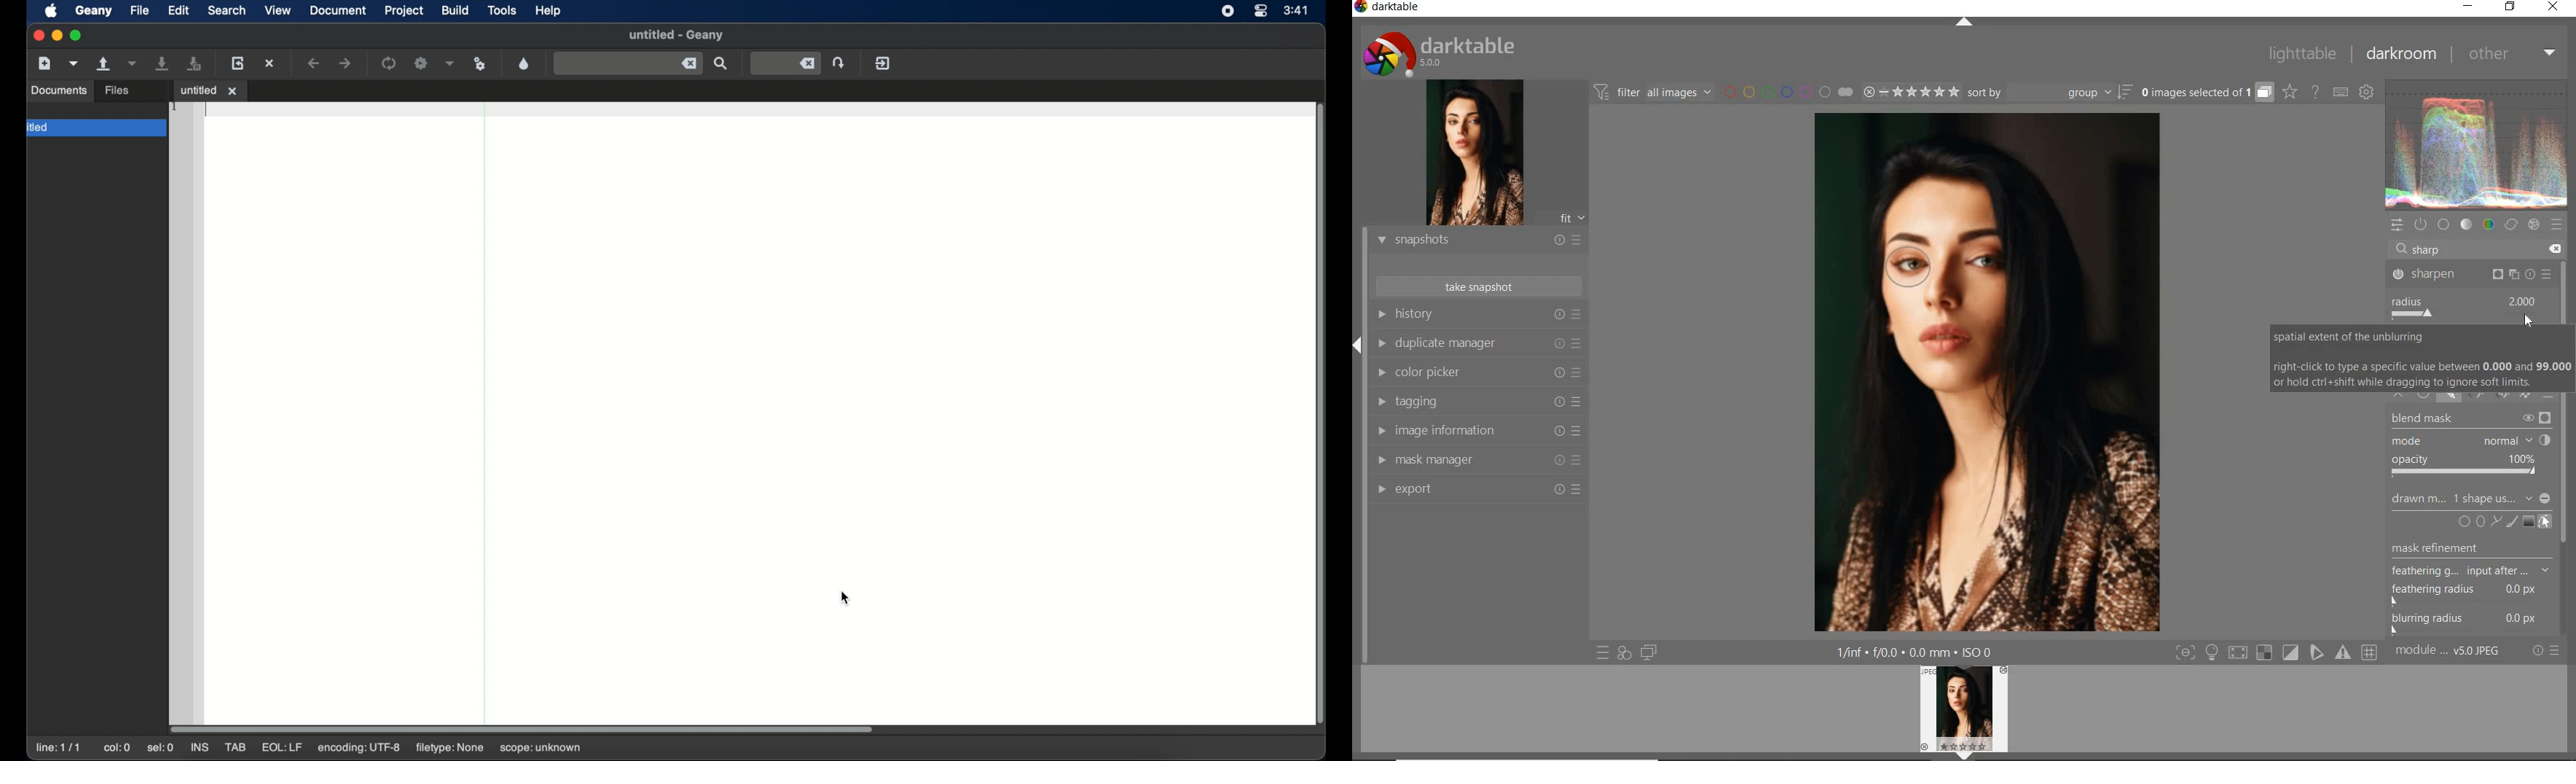 The width and height of the screenshot is (2576, 784). I want to click on spatial extent of the unblurring
right-click to type a specific value between 0.000 and 99.000
or hold ctri+shift while dragging to ignore soft limits., so click(2419, 359).